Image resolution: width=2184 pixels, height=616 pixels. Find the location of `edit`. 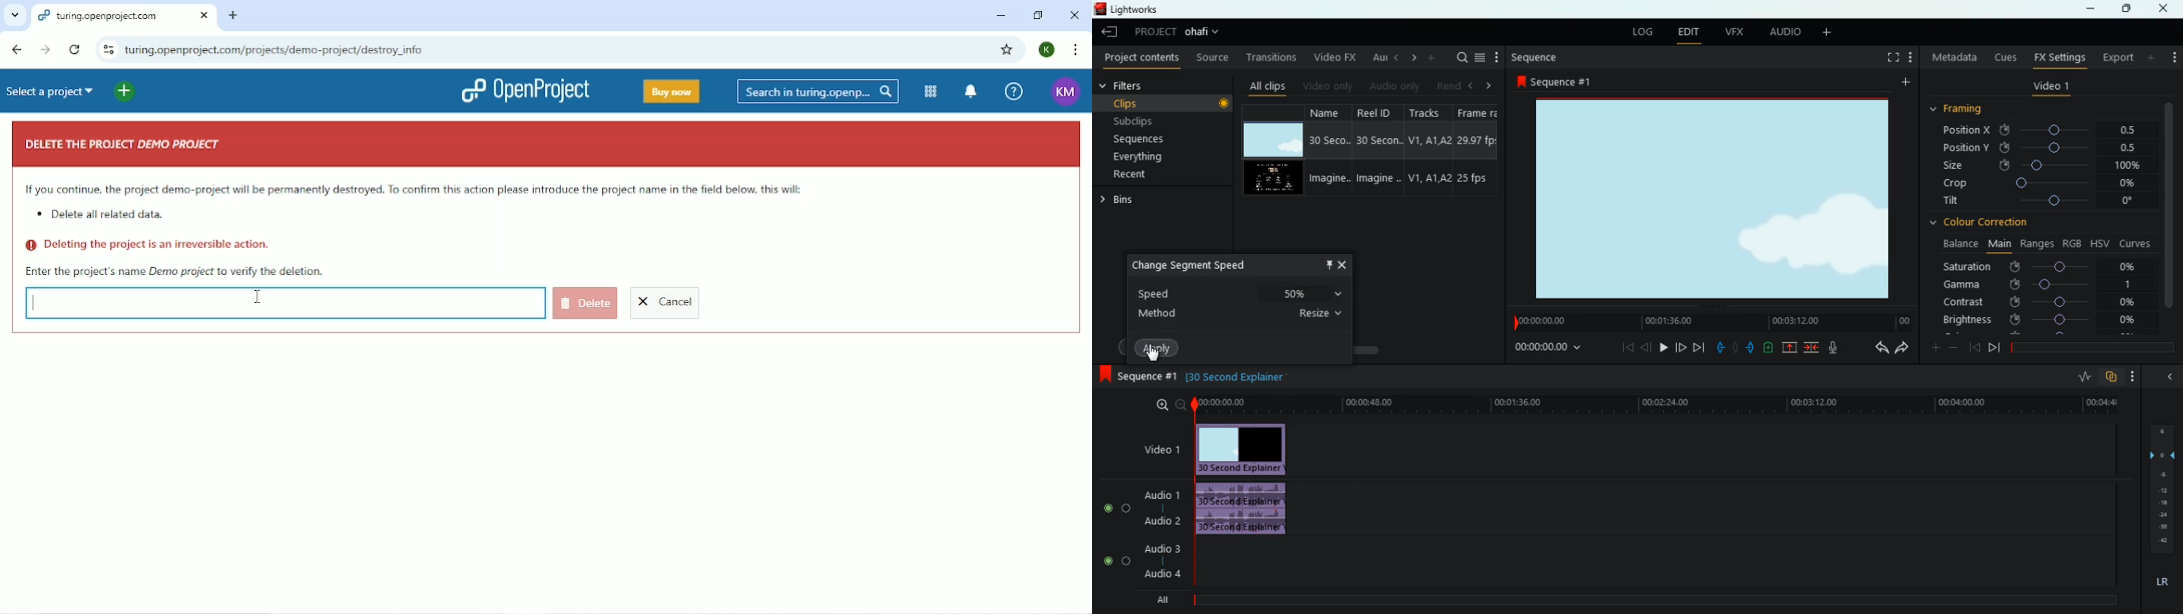

edit is located at coordinates (1689, 32).